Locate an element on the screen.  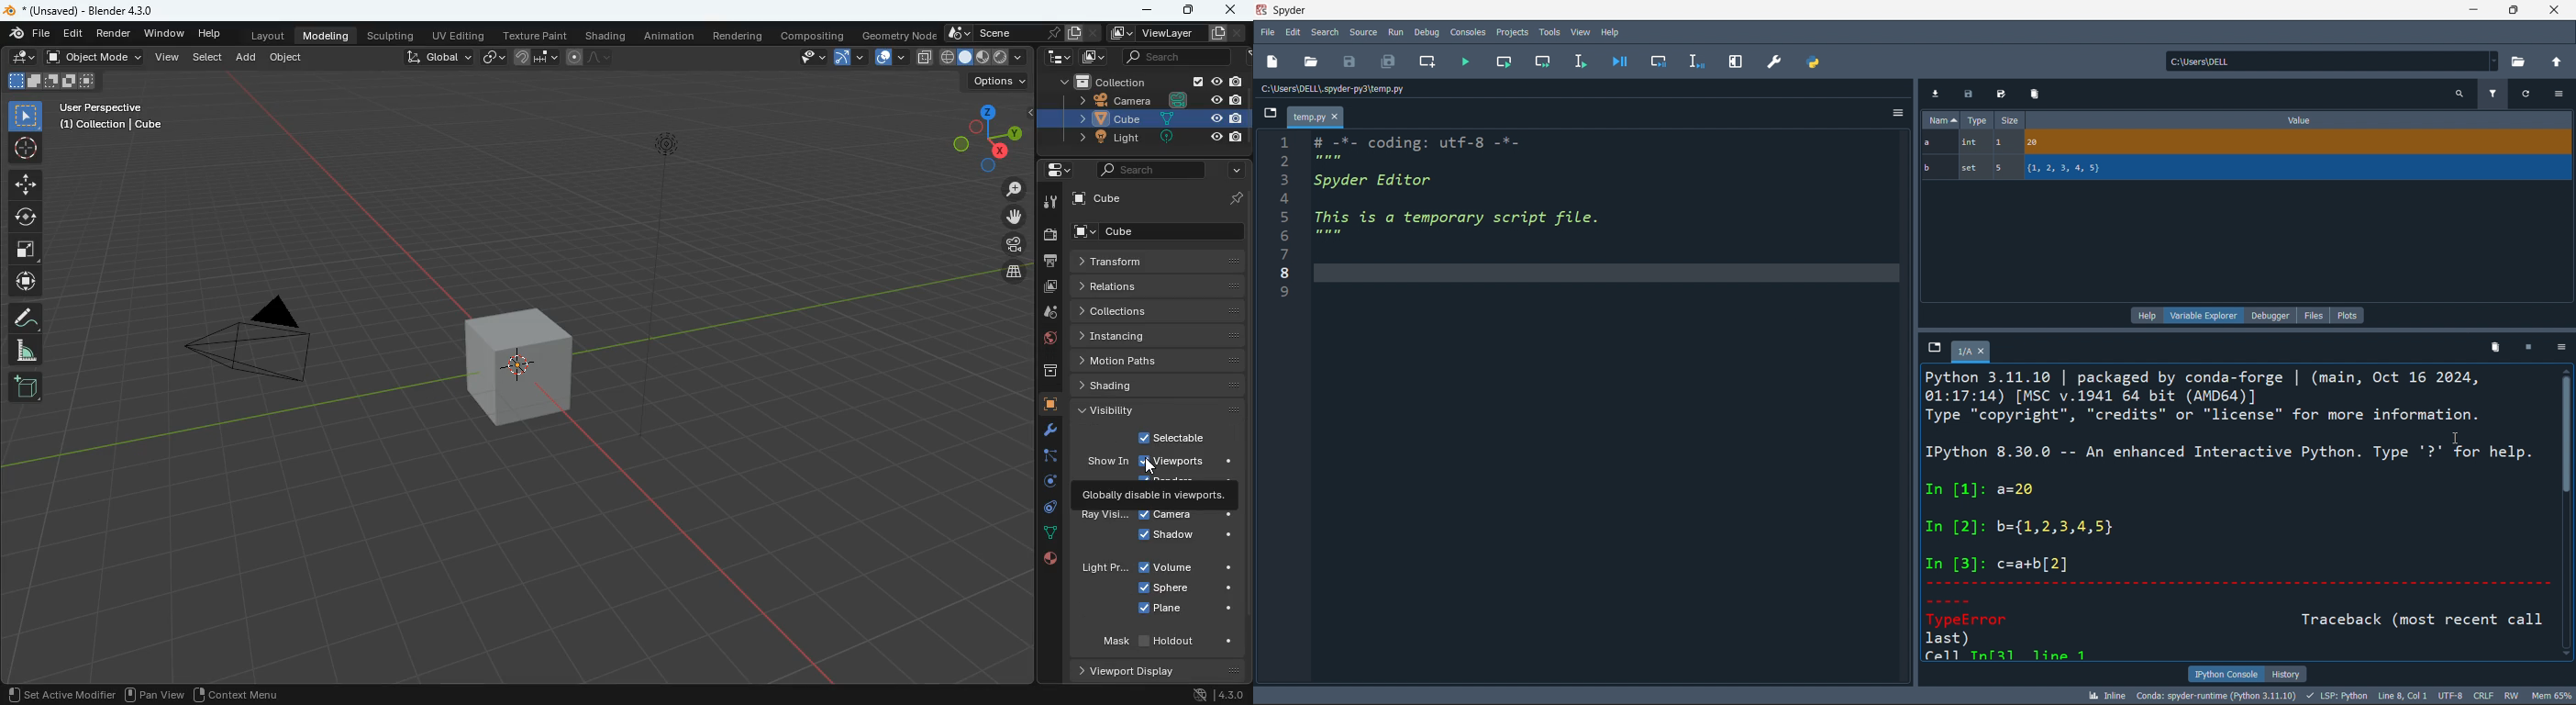
import data is located at coordinates (1937, 92).